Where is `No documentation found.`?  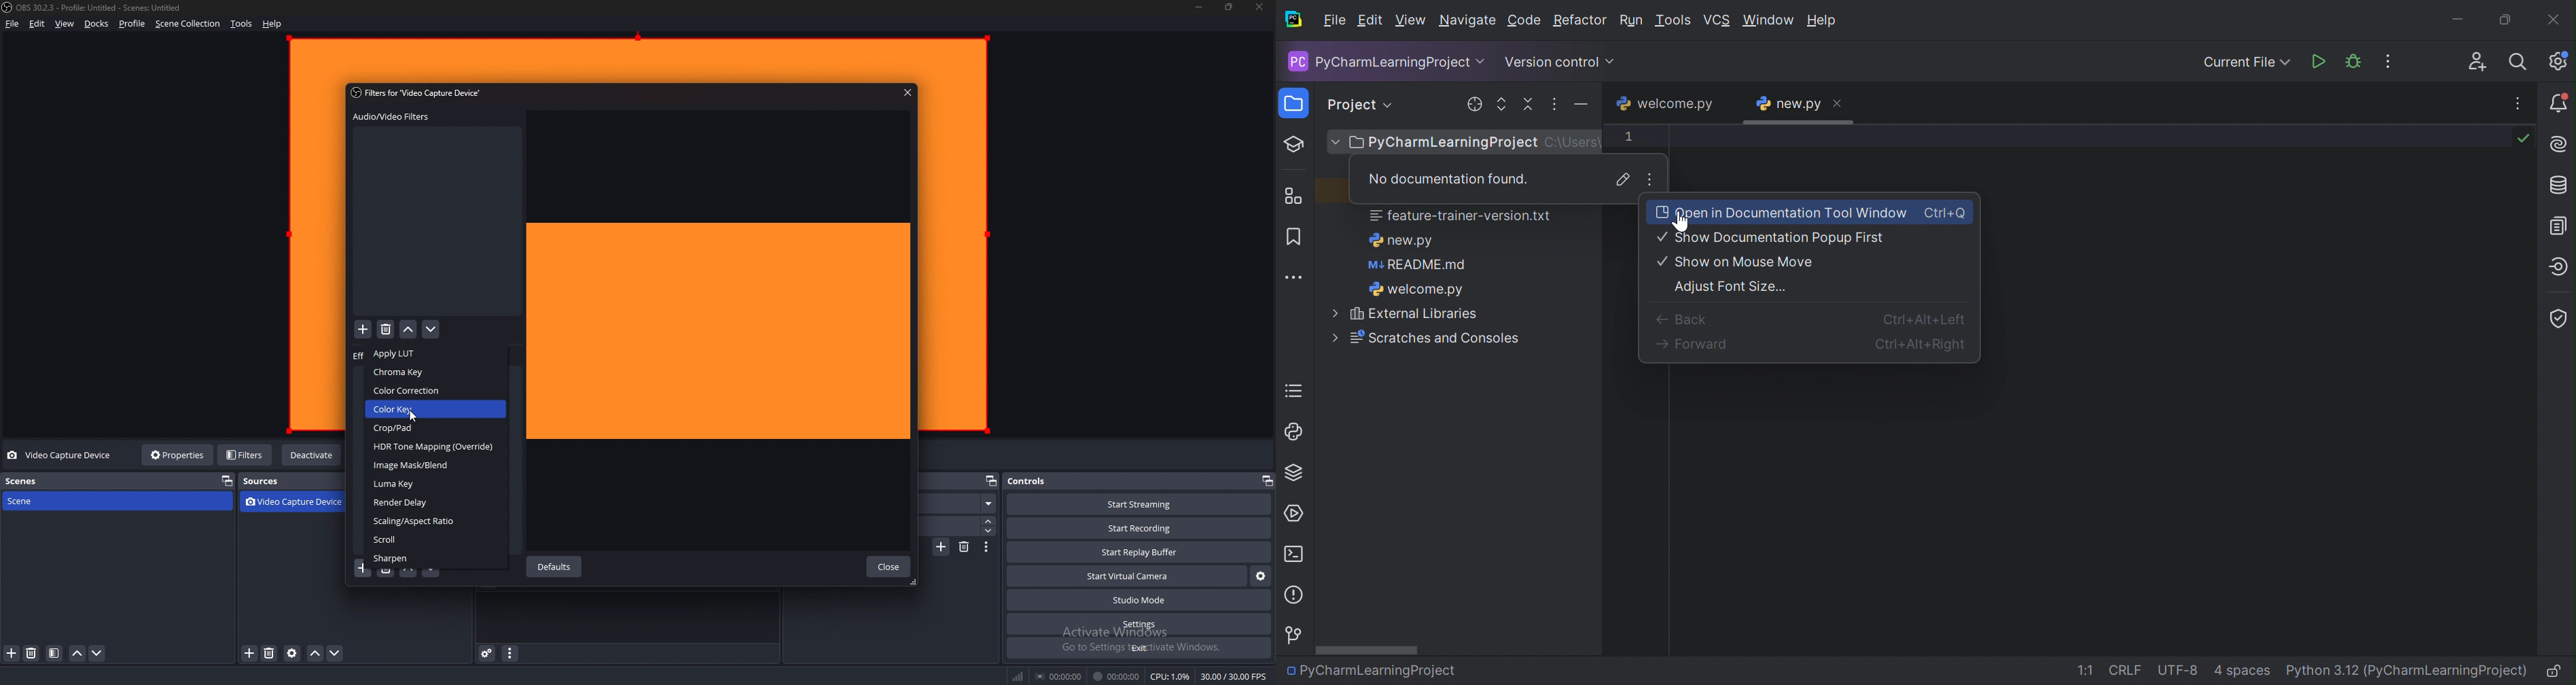
No documentation found. is located at coordinates (1445, 178).